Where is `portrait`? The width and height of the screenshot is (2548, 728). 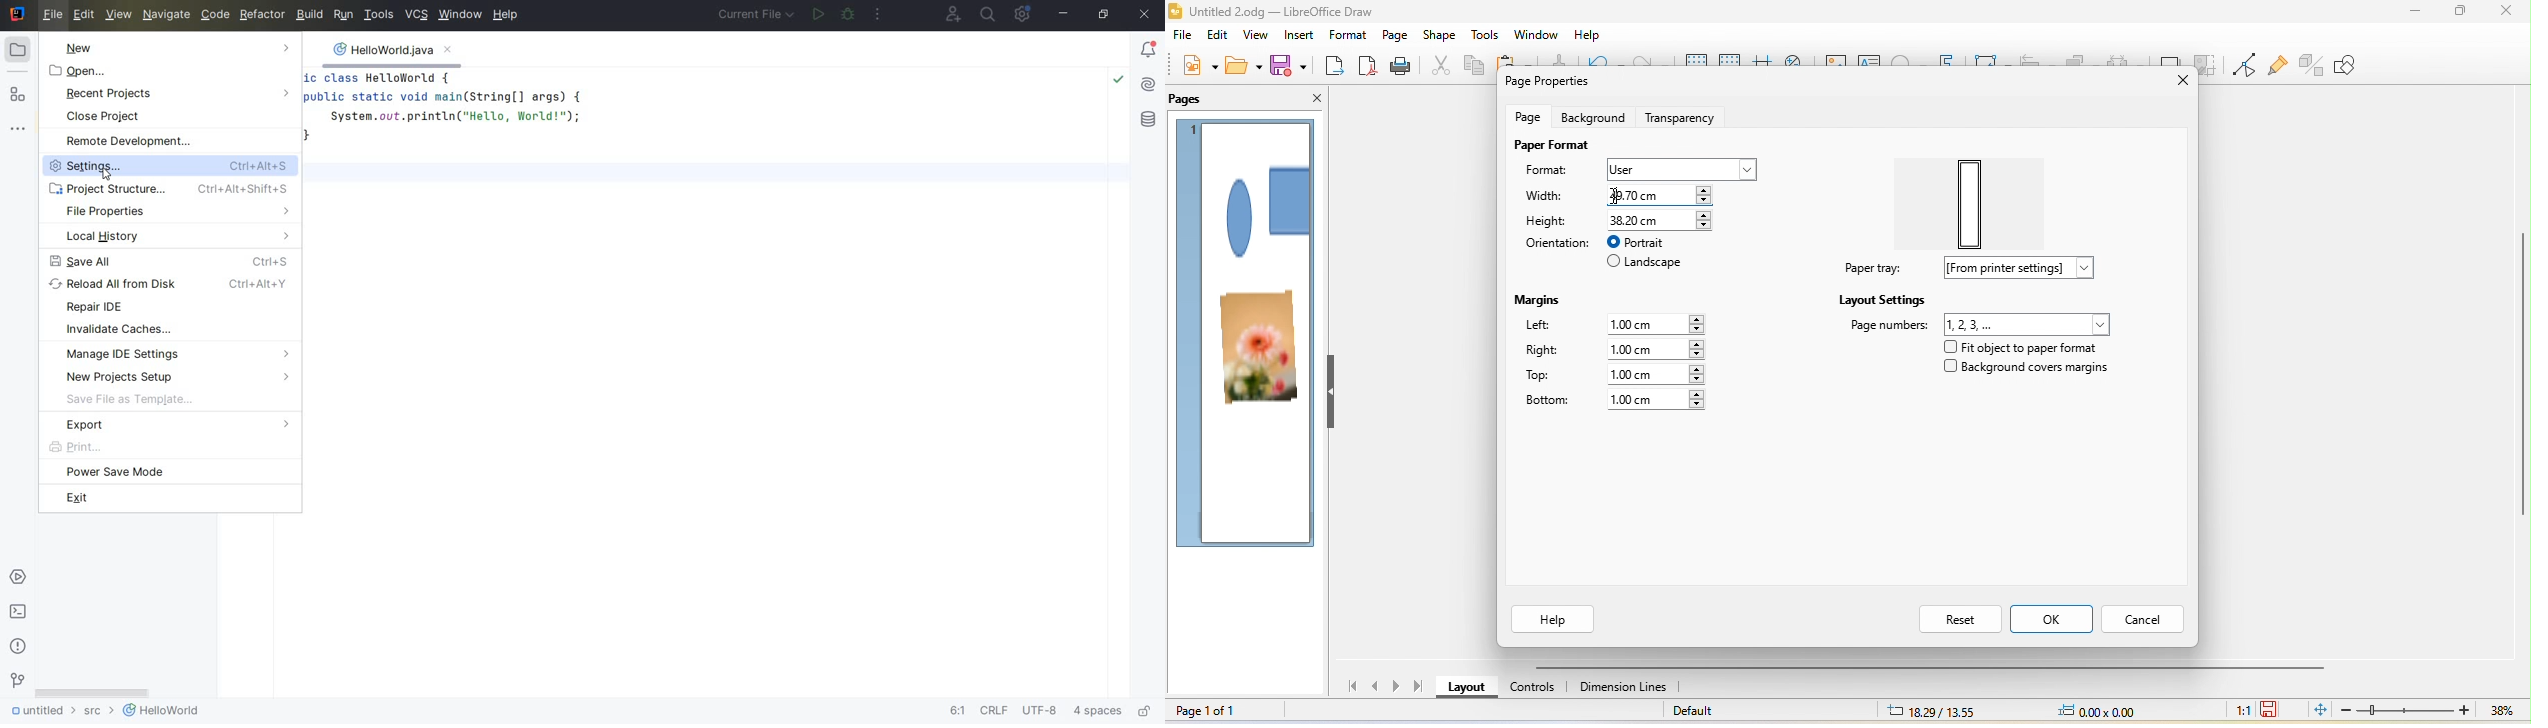 portrait is located at coordinates (1644, 241).